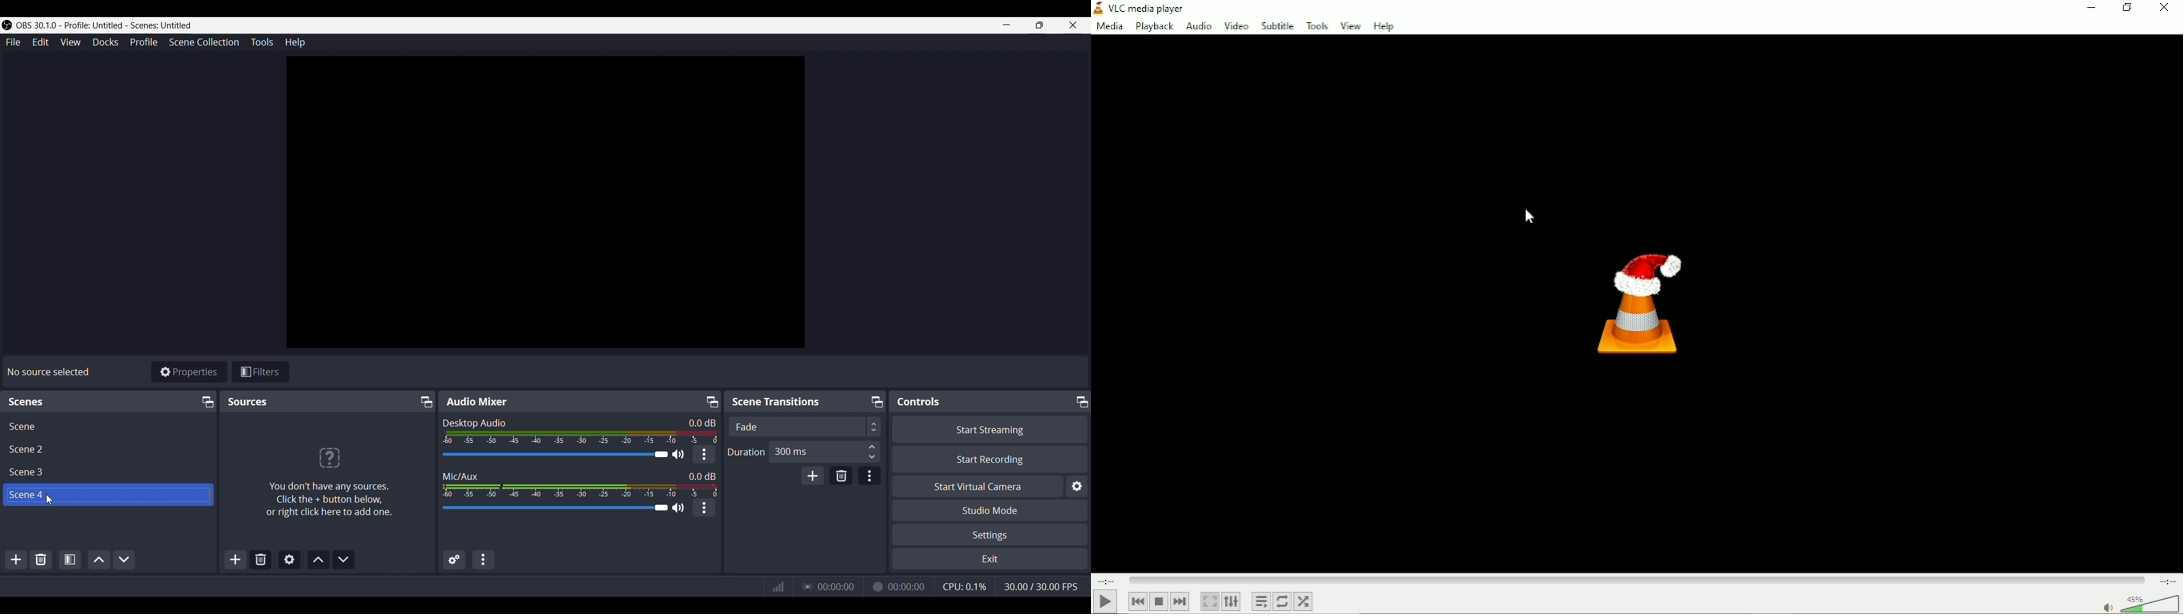 This screenshot has height=616, width=2184. What do you see at coordinates (206, 401) in the screenshot?
I see ` Undock/Pop-out icon` at bounding box center [206, 401].